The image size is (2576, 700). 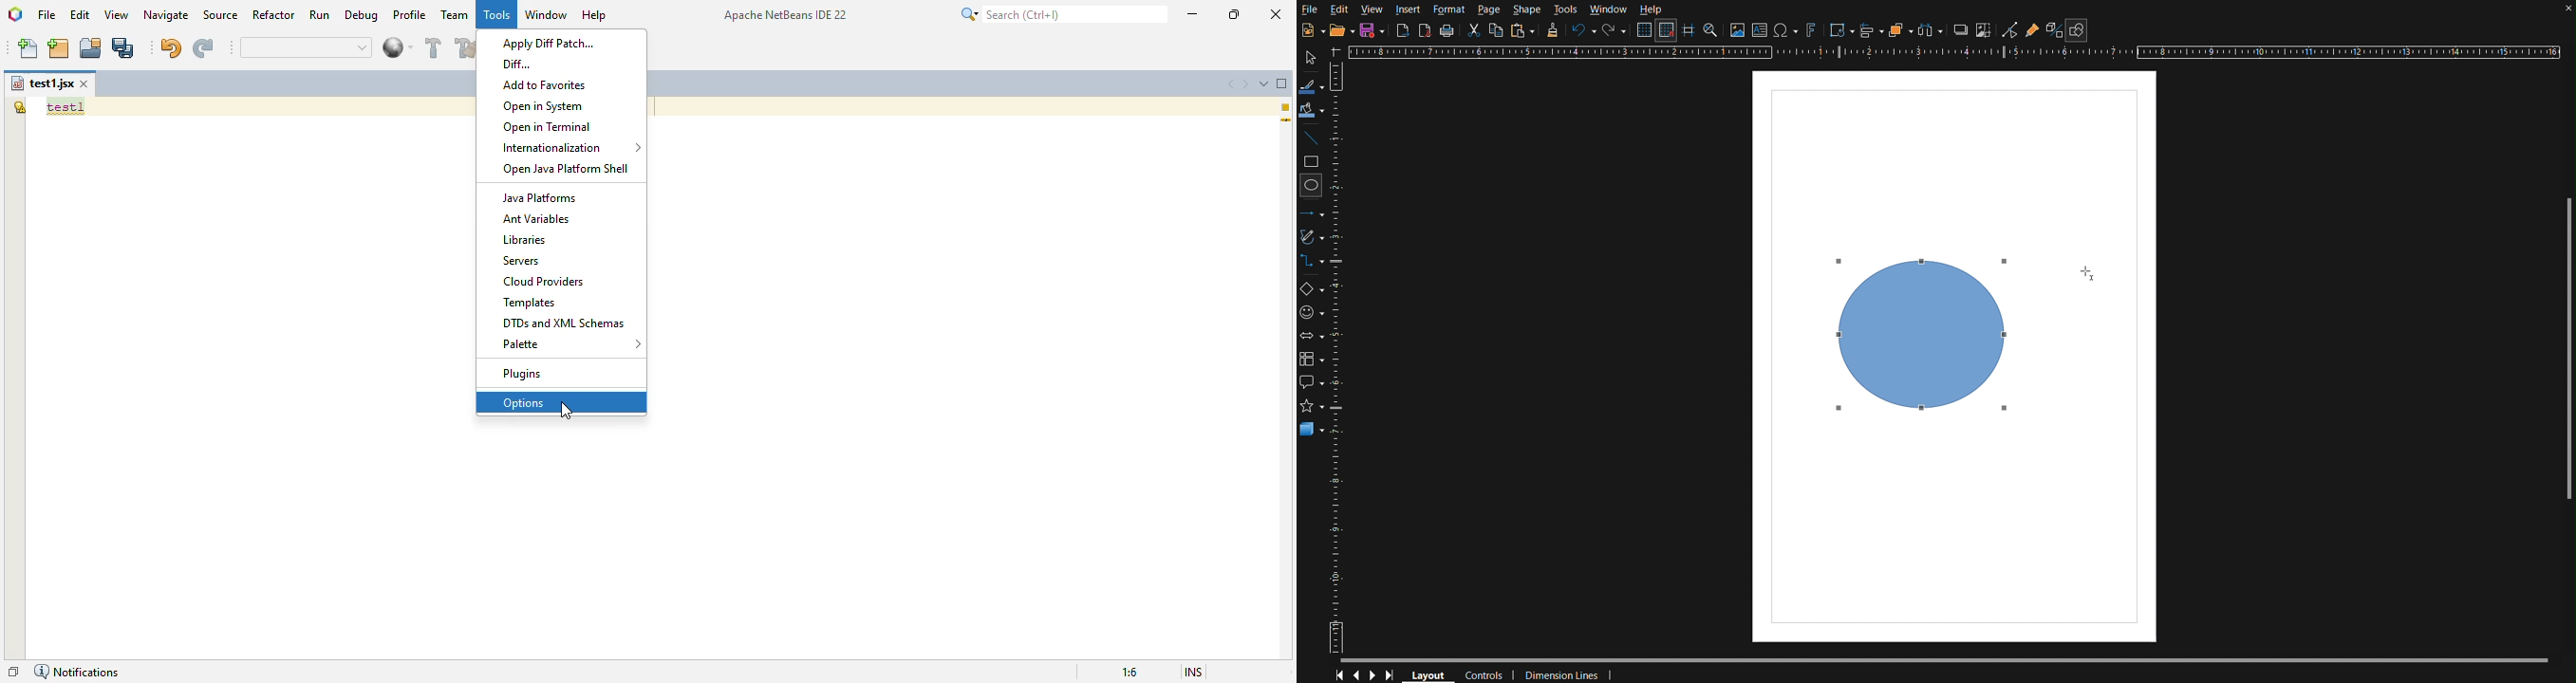 What do you see at coordinates (1264, 82) in the screenshot?
I see `show opened documents list` at bounding box center [1264, 82].